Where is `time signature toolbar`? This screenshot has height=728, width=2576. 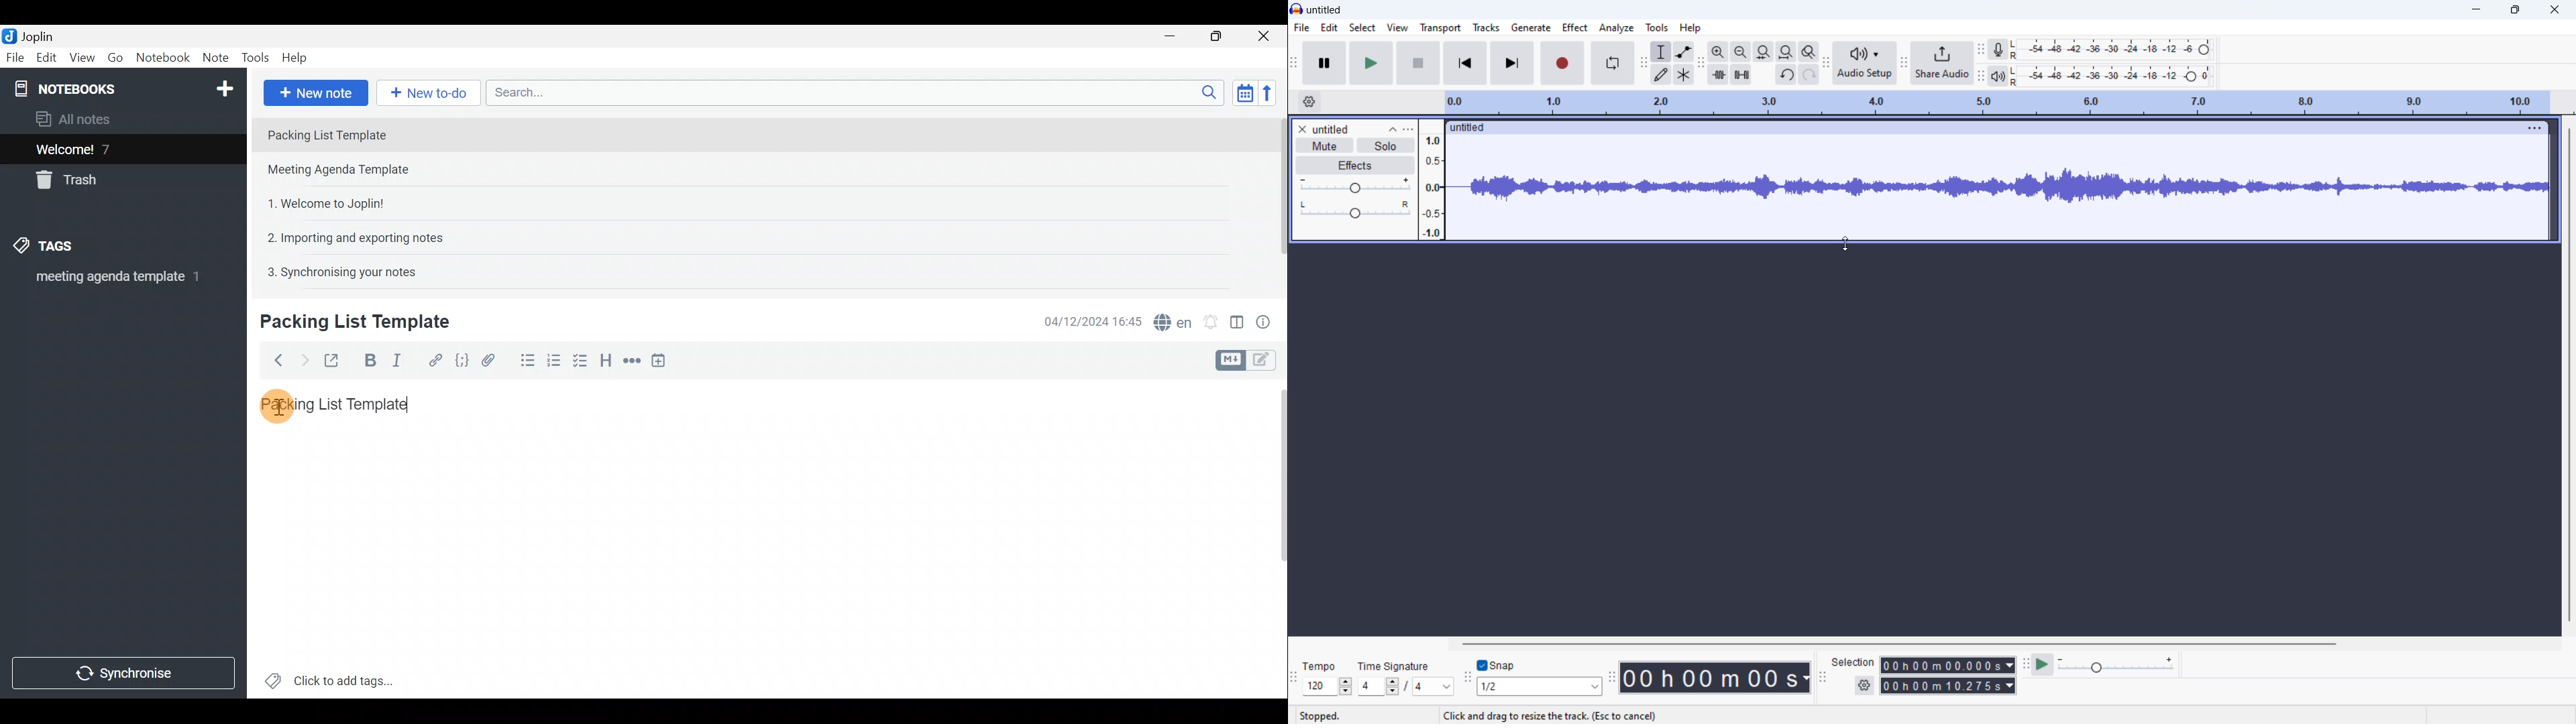 time signature toolbar is located at coordinates (1293, 679).